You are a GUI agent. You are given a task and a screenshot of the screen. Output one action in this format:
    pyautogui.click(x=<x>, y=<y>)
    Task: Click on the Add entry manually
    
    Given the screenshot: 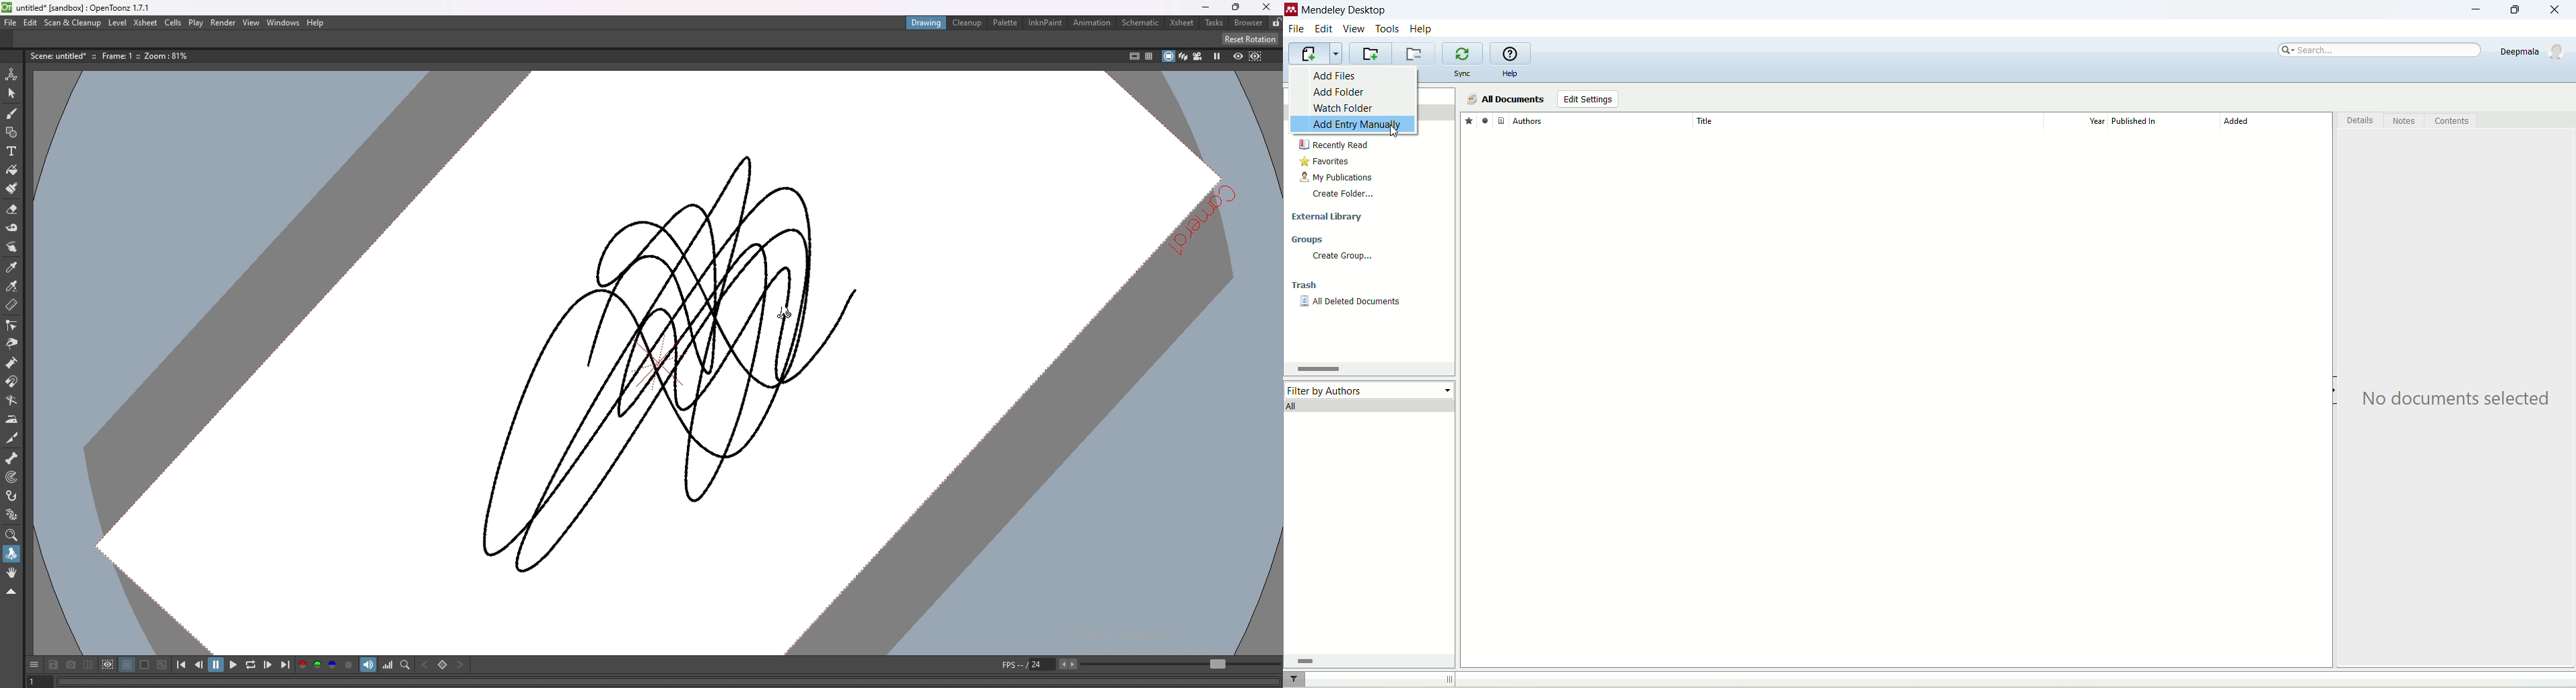 What is the action you would take?
    pyautogui.click(x=1342, y=125)
    